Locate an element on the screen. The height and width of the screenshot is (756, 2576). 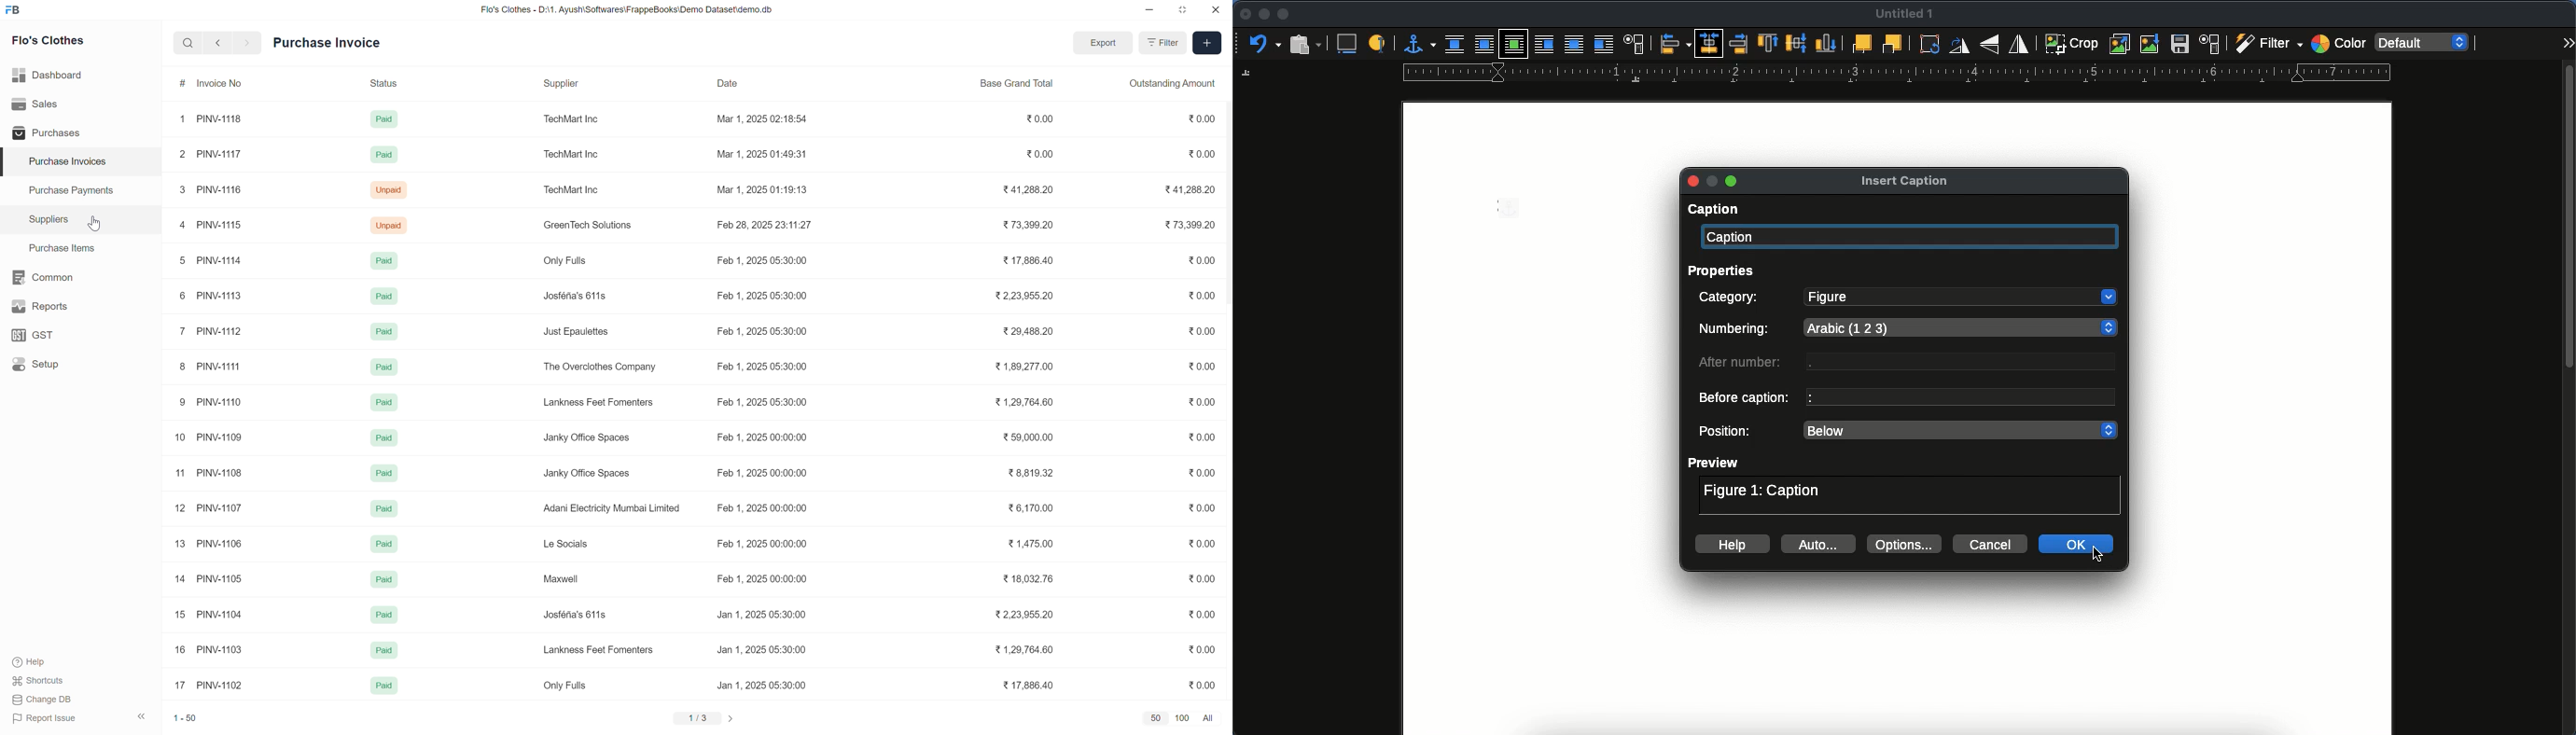
Paid is located at coordinates (381, 292).